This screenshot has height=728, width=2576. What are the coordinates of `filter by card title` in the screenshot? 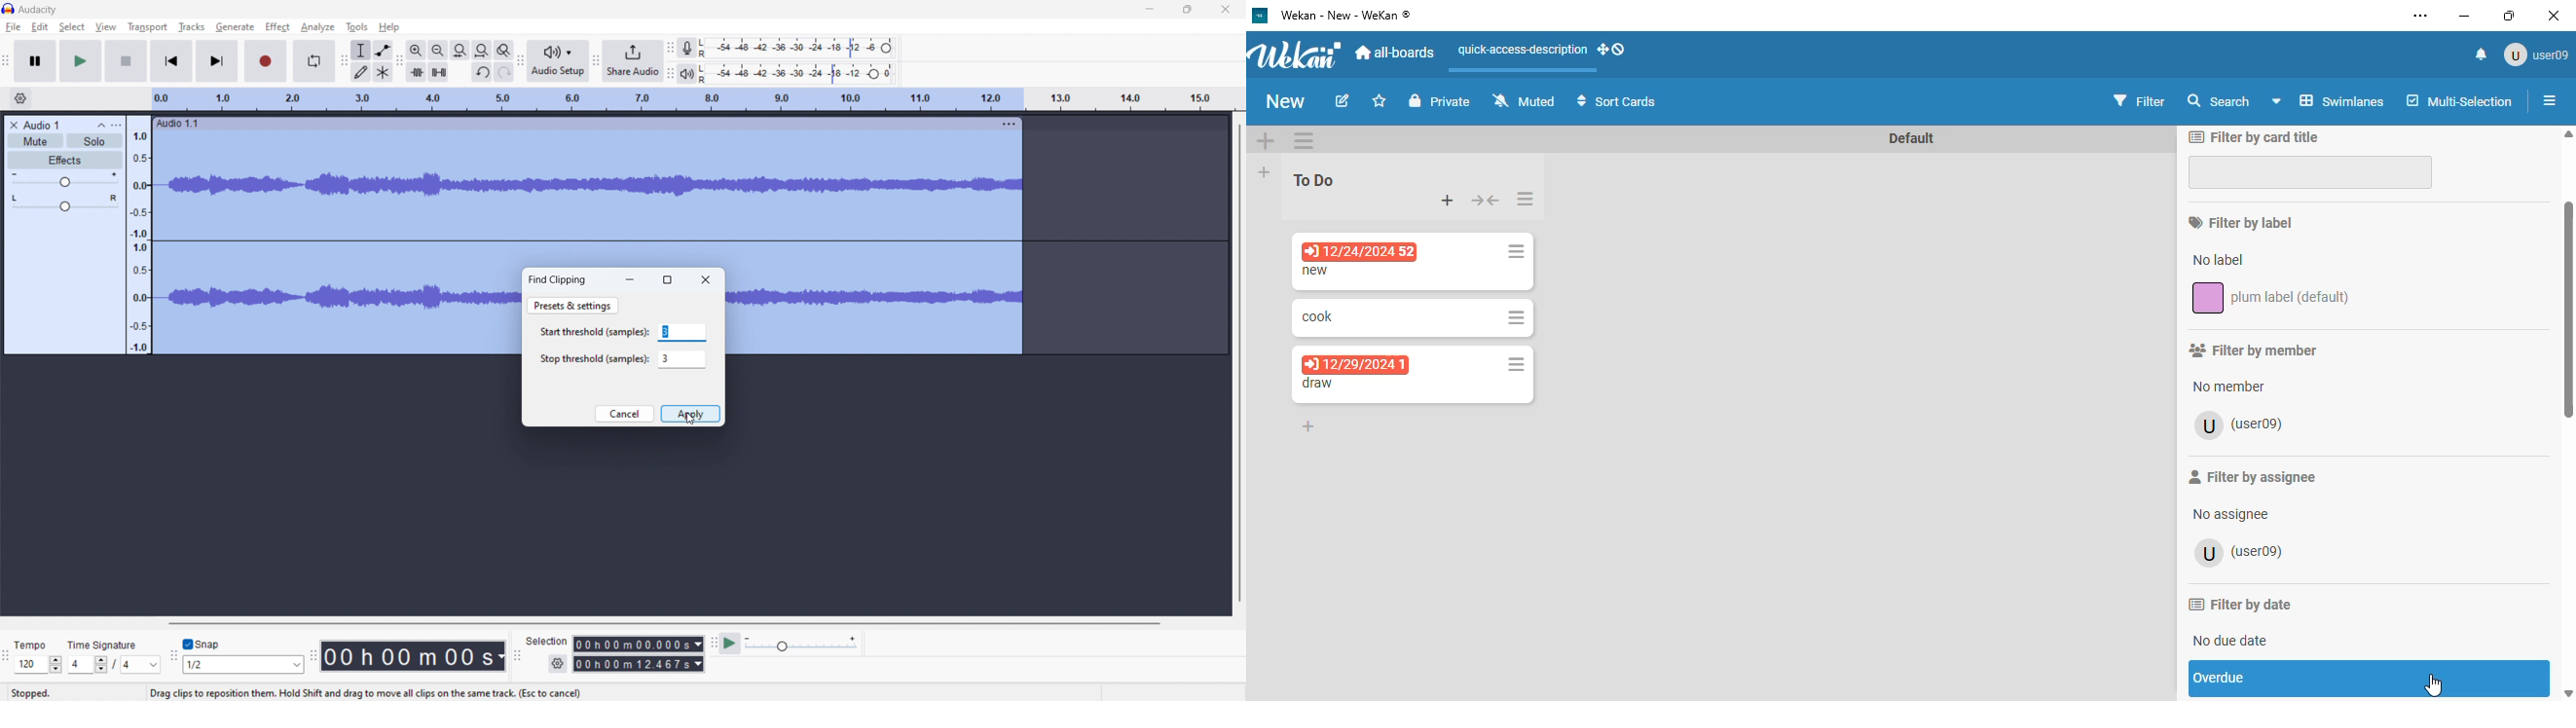 It's located at (2255, 135).